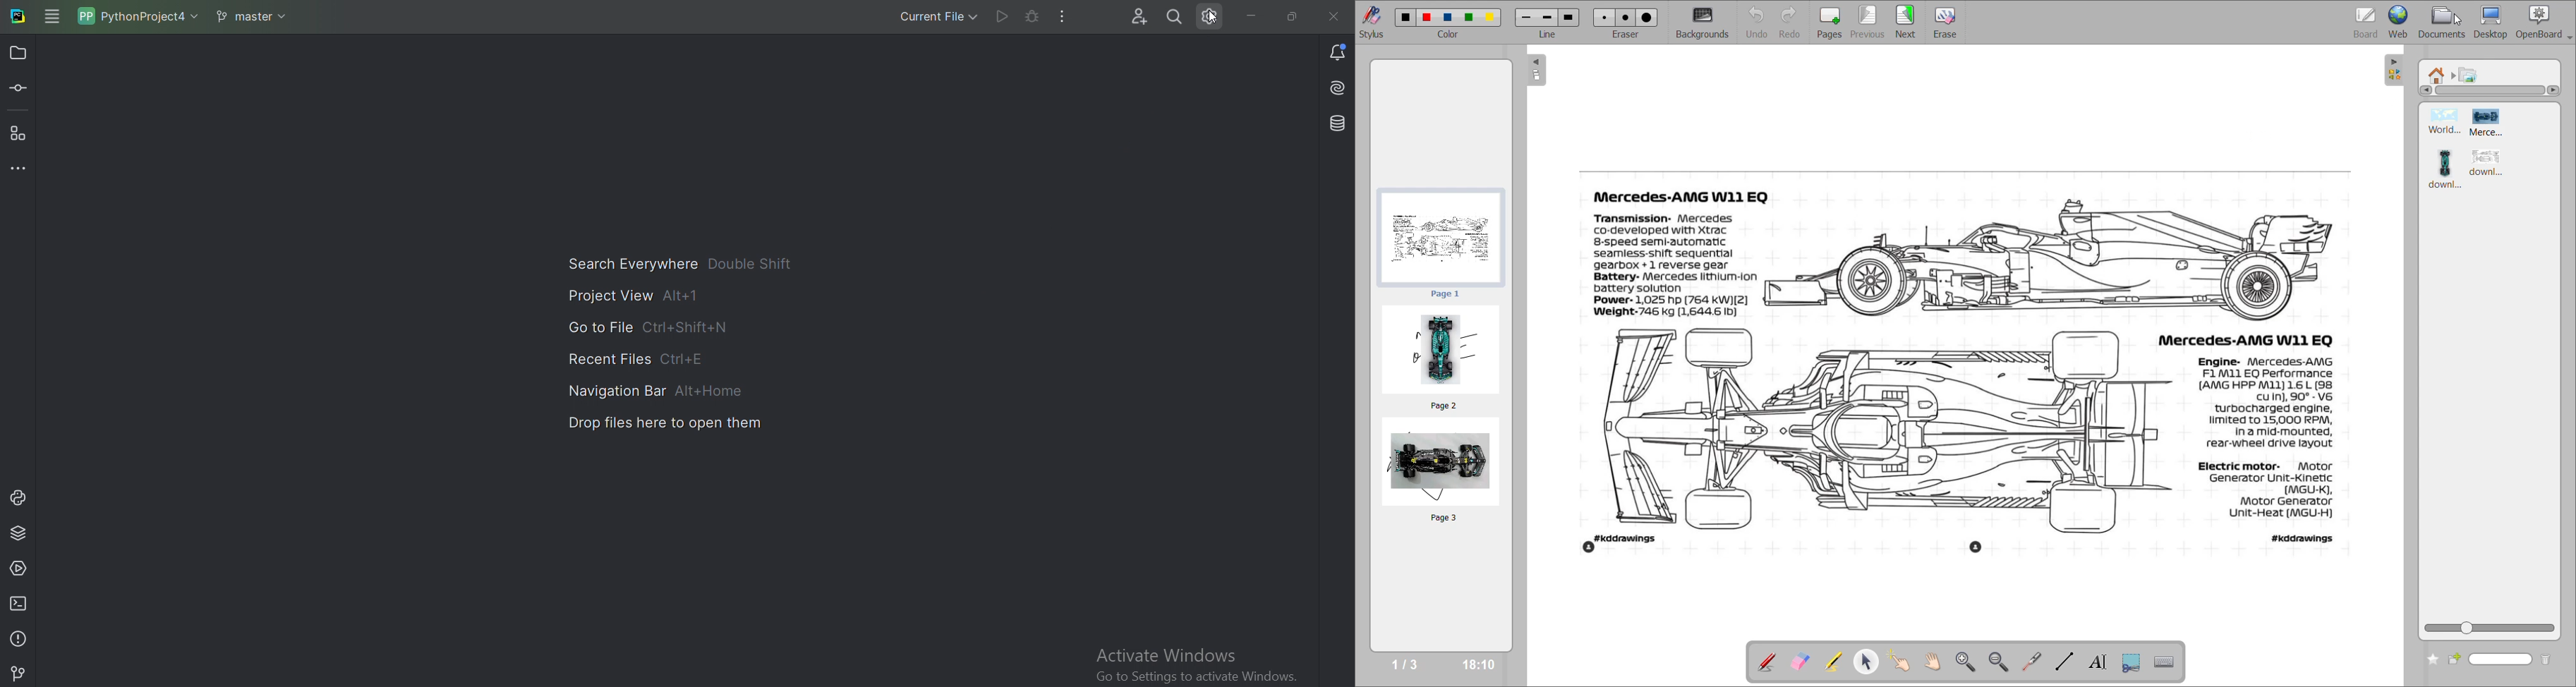 This screenshot has height=700, width=2576. I want to click on root, so click(2438, 74).